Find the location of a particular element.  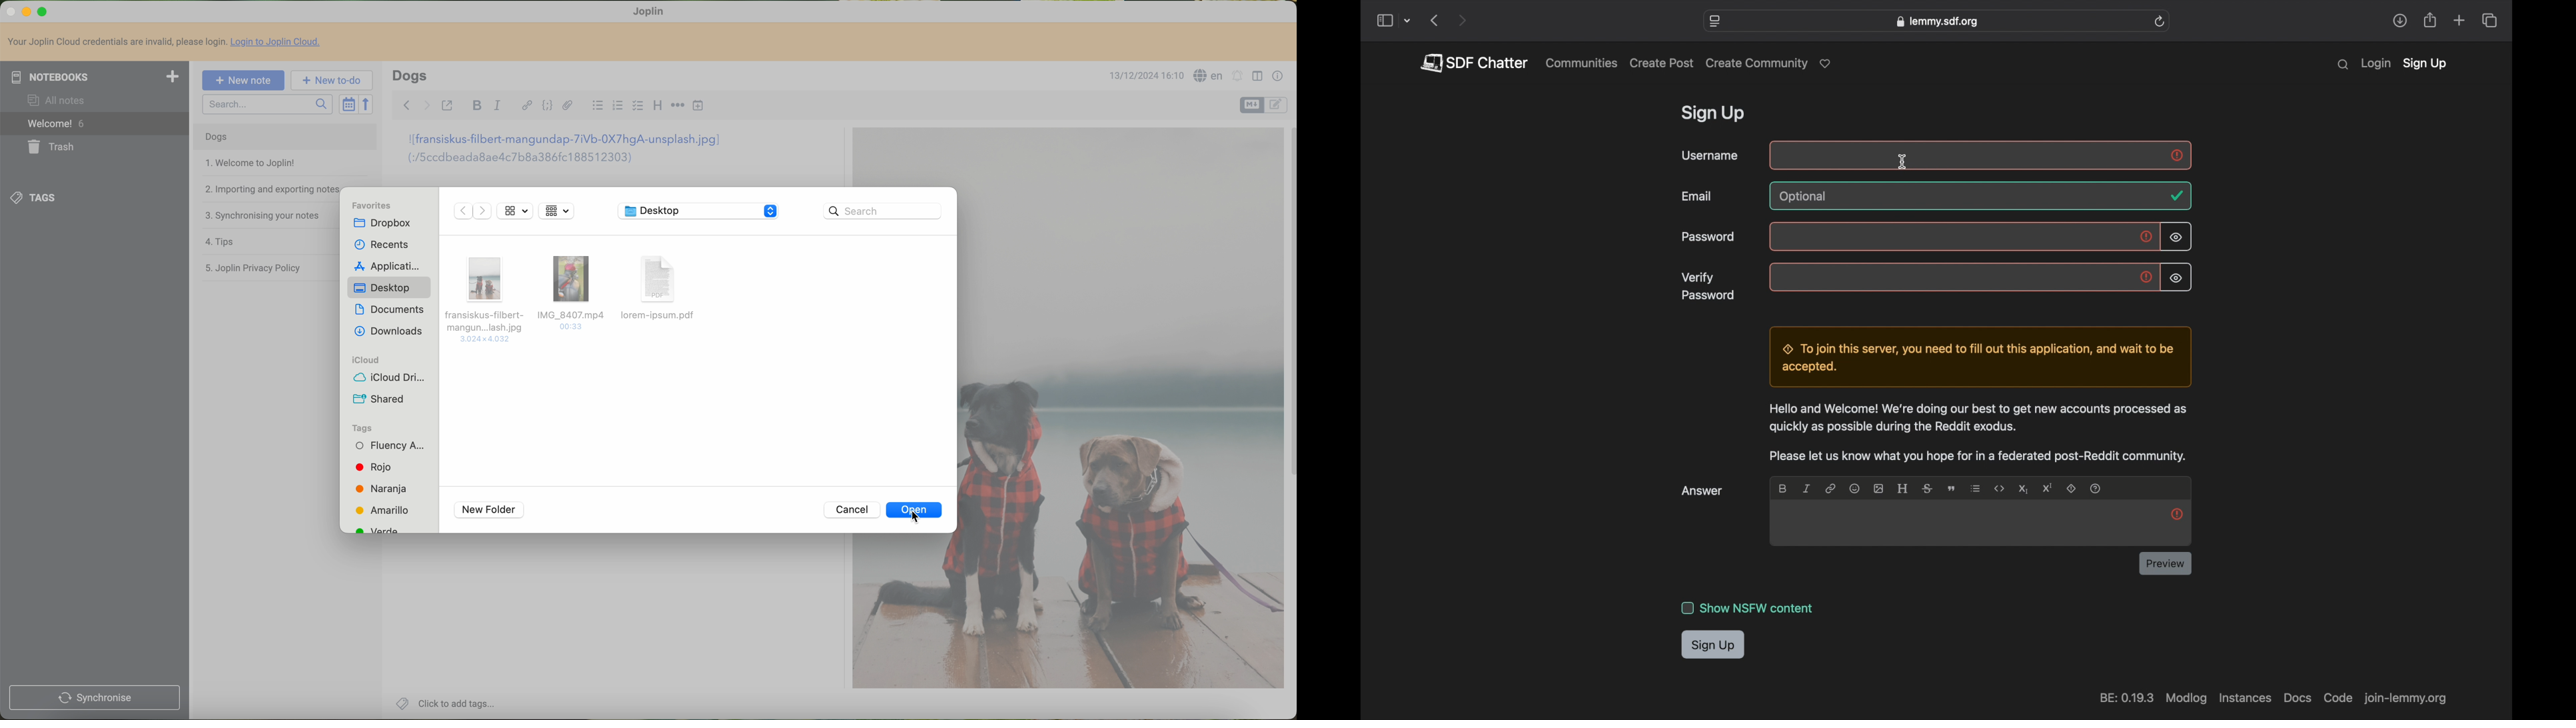

tags is located at coordinates (37, 196).